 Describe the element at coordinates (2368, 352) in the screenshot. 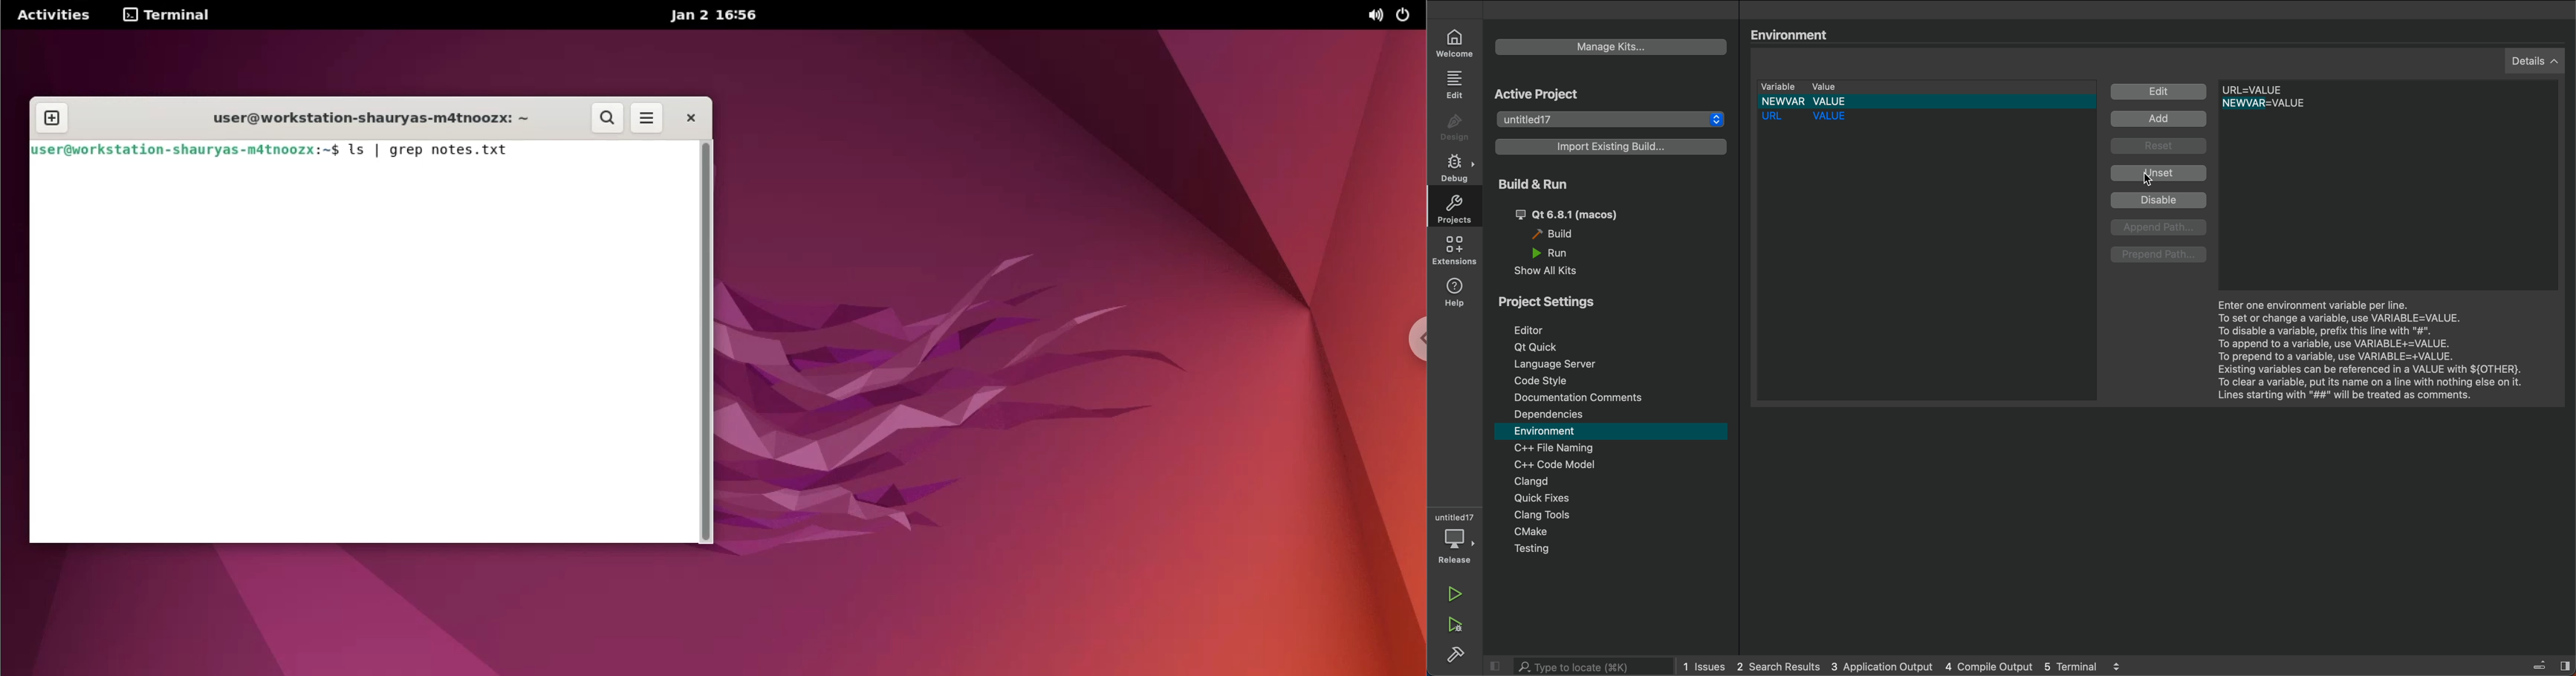

I see `Instructions ` at that location.